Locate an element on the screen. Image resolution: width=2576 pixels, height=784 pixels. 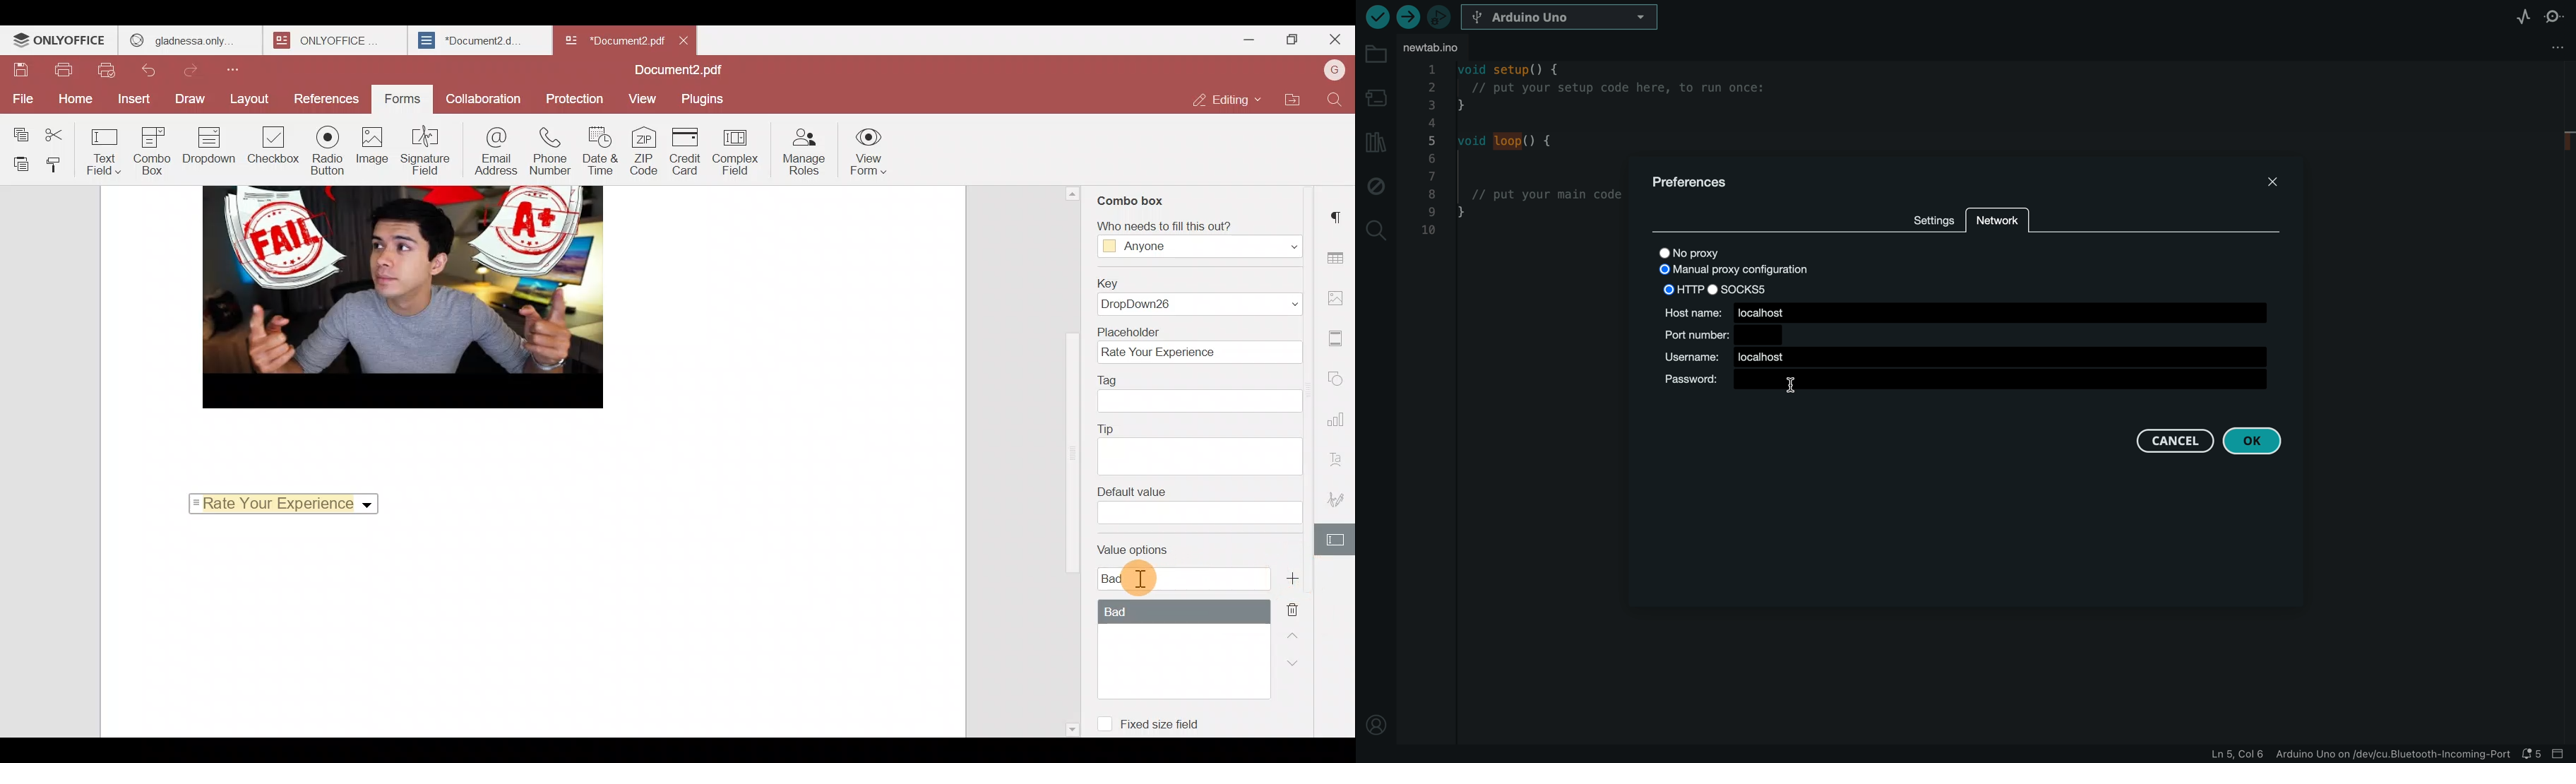
Draw is located at coordinates (191, 100).